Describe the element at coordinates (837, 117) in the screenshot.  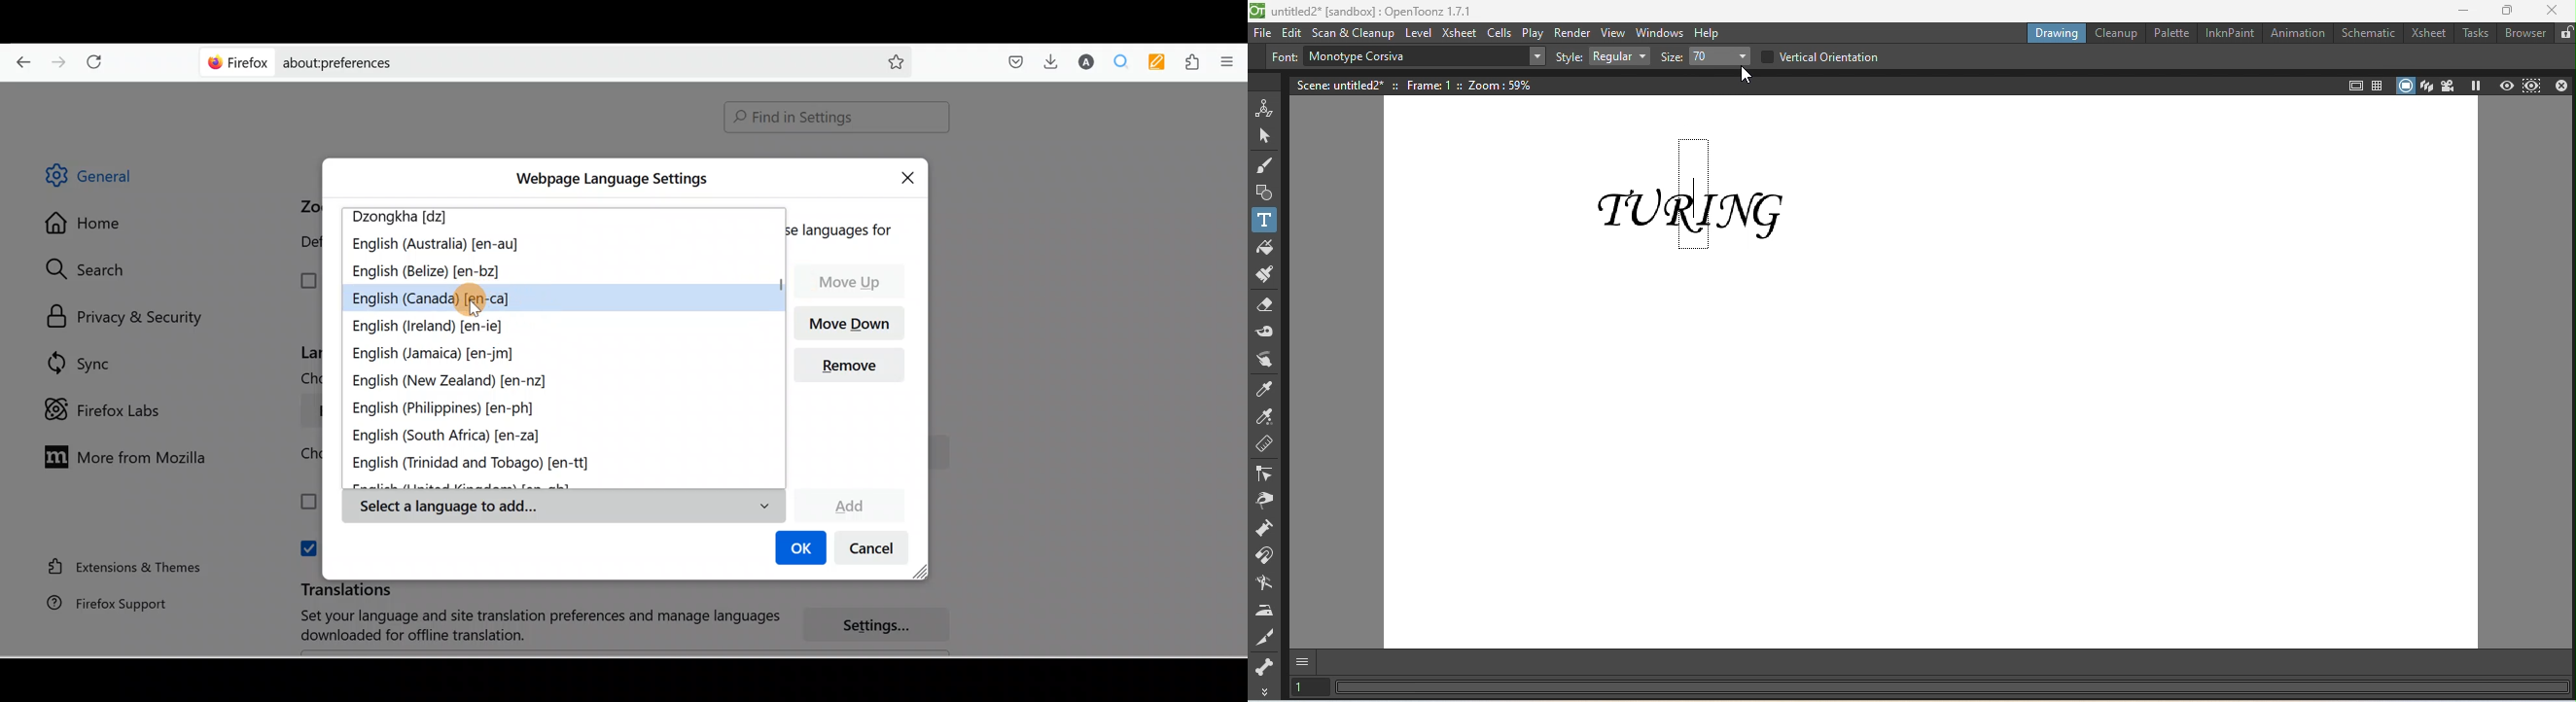
I see `Find in Settings` at that location.